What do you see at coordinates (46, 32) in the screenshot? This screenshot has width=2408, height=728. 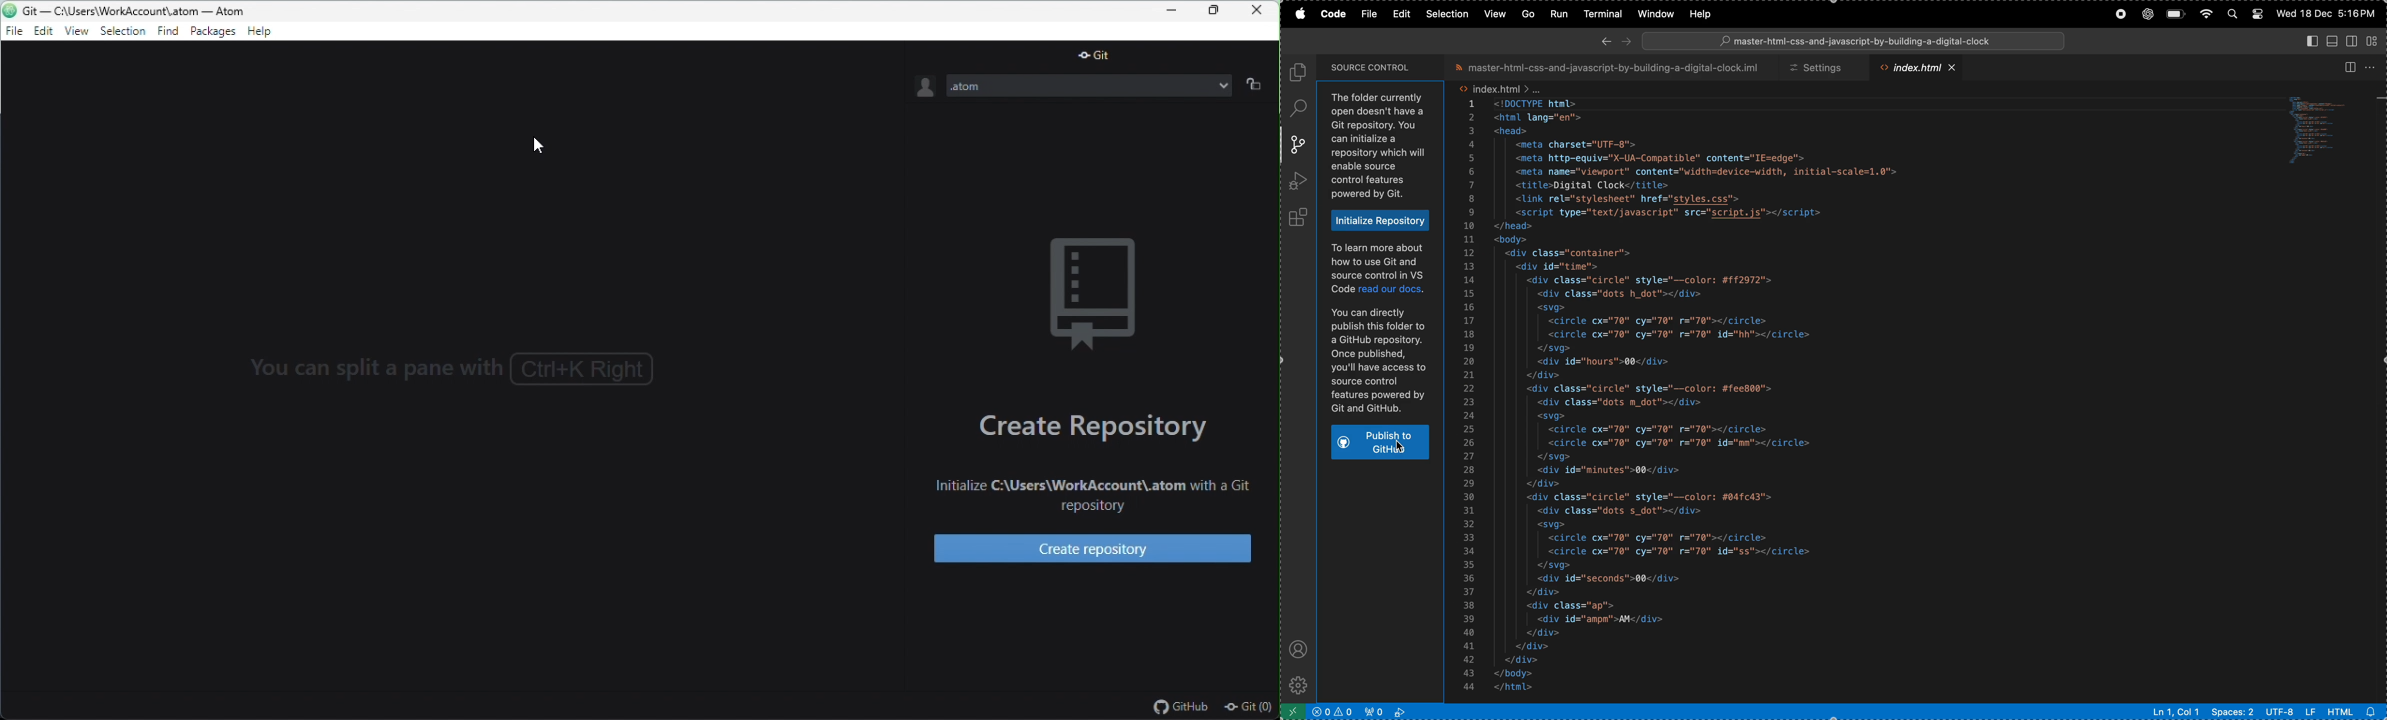 I see `edit` at bounding box center [46, 32].